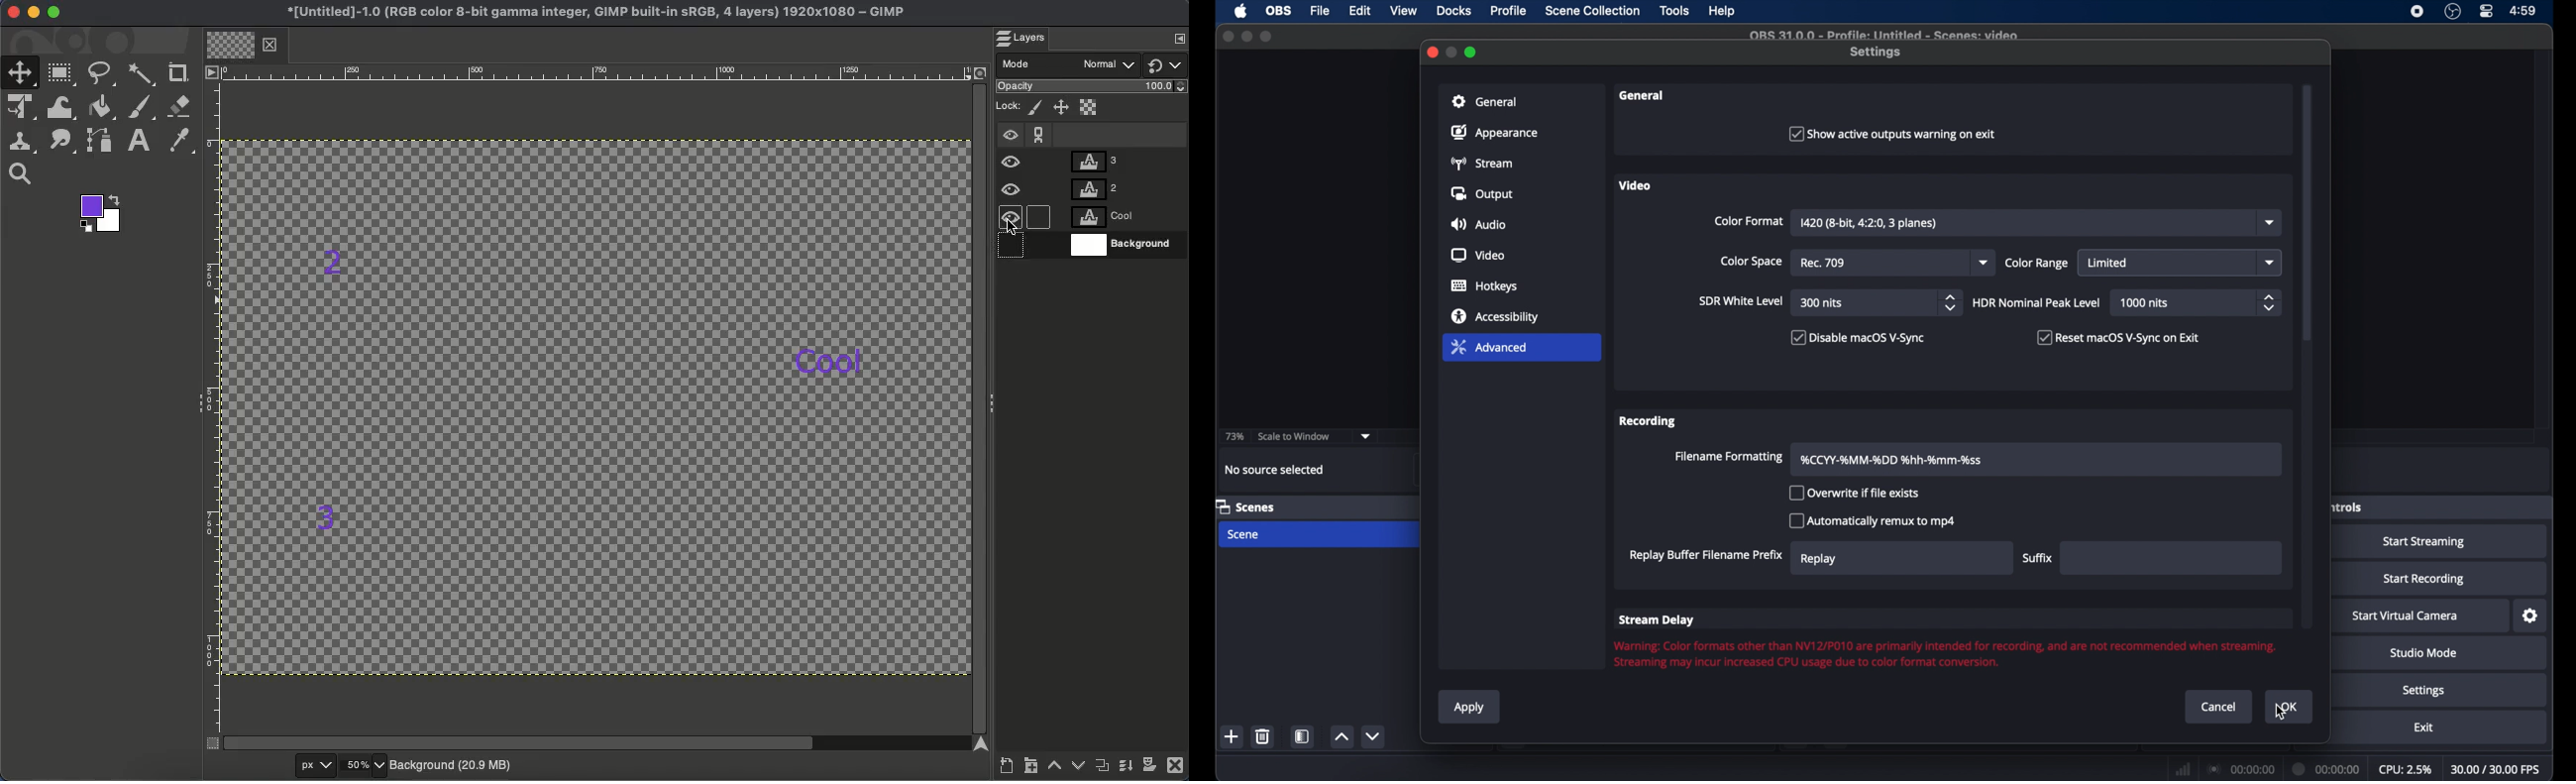  What do you see at coordinates (1648, 421) in the screenshot?
I see `recording` at bounding box center [1648, 421].